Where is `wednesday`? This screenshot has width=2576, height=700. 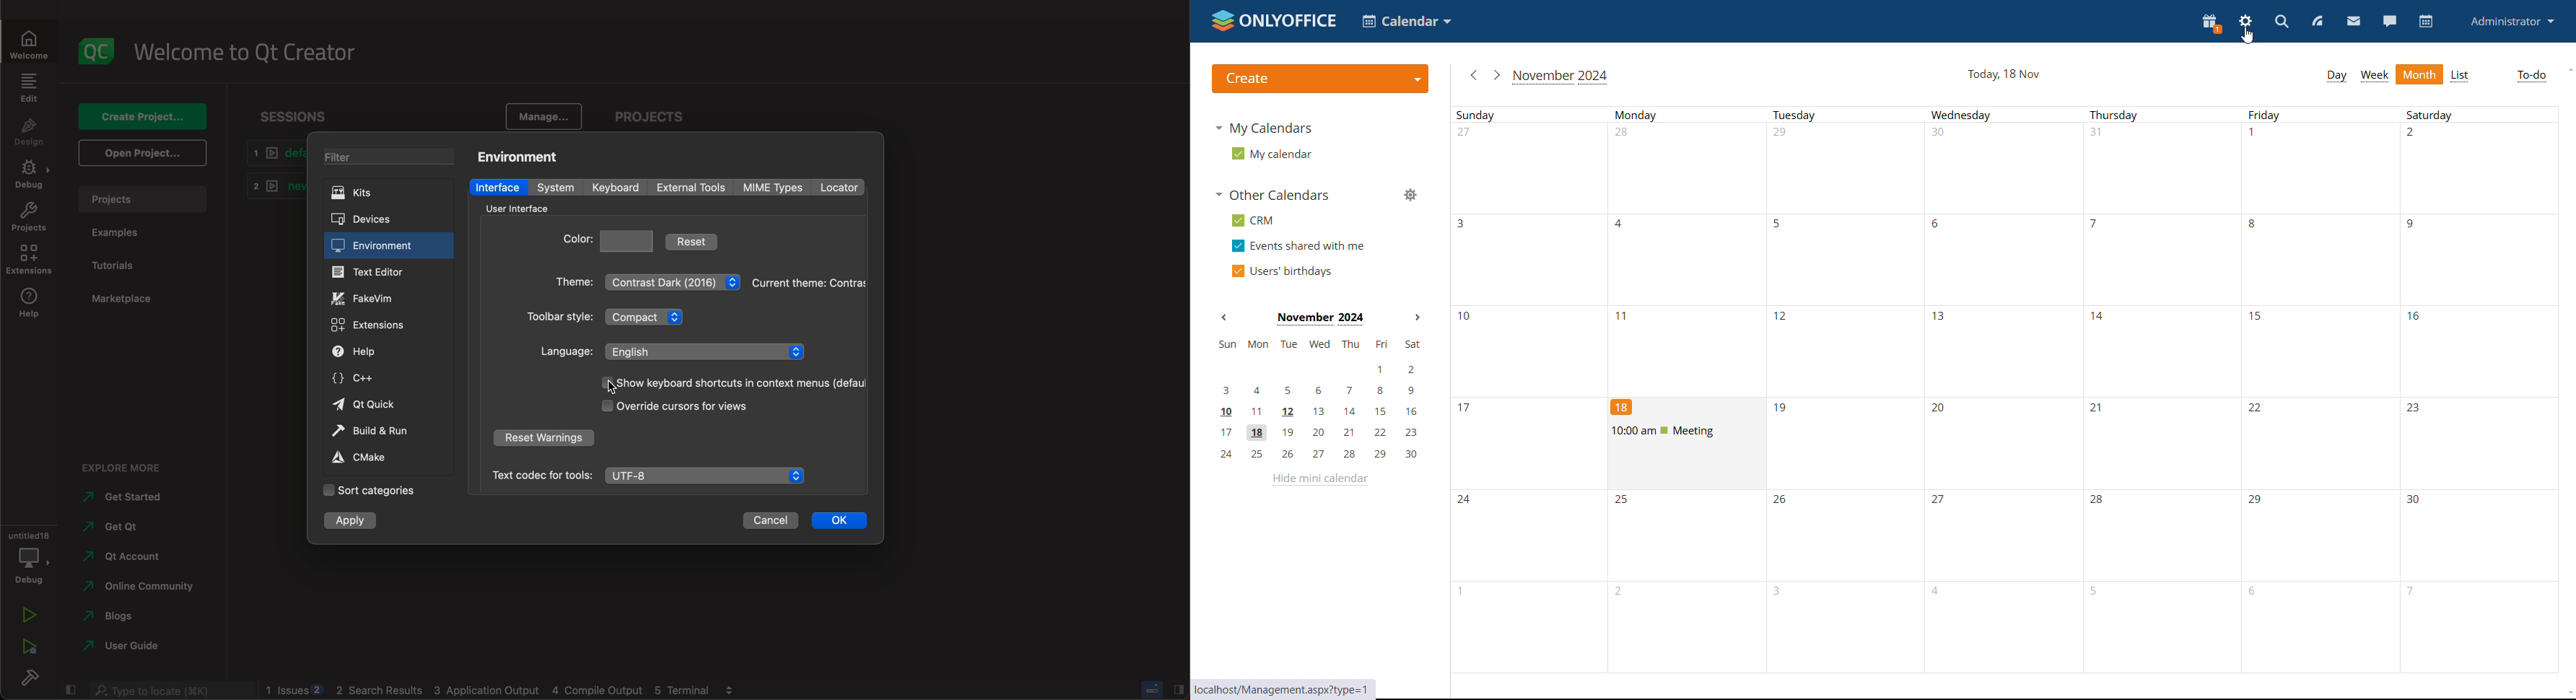
wednesday is located at coordinates (2004, 390).